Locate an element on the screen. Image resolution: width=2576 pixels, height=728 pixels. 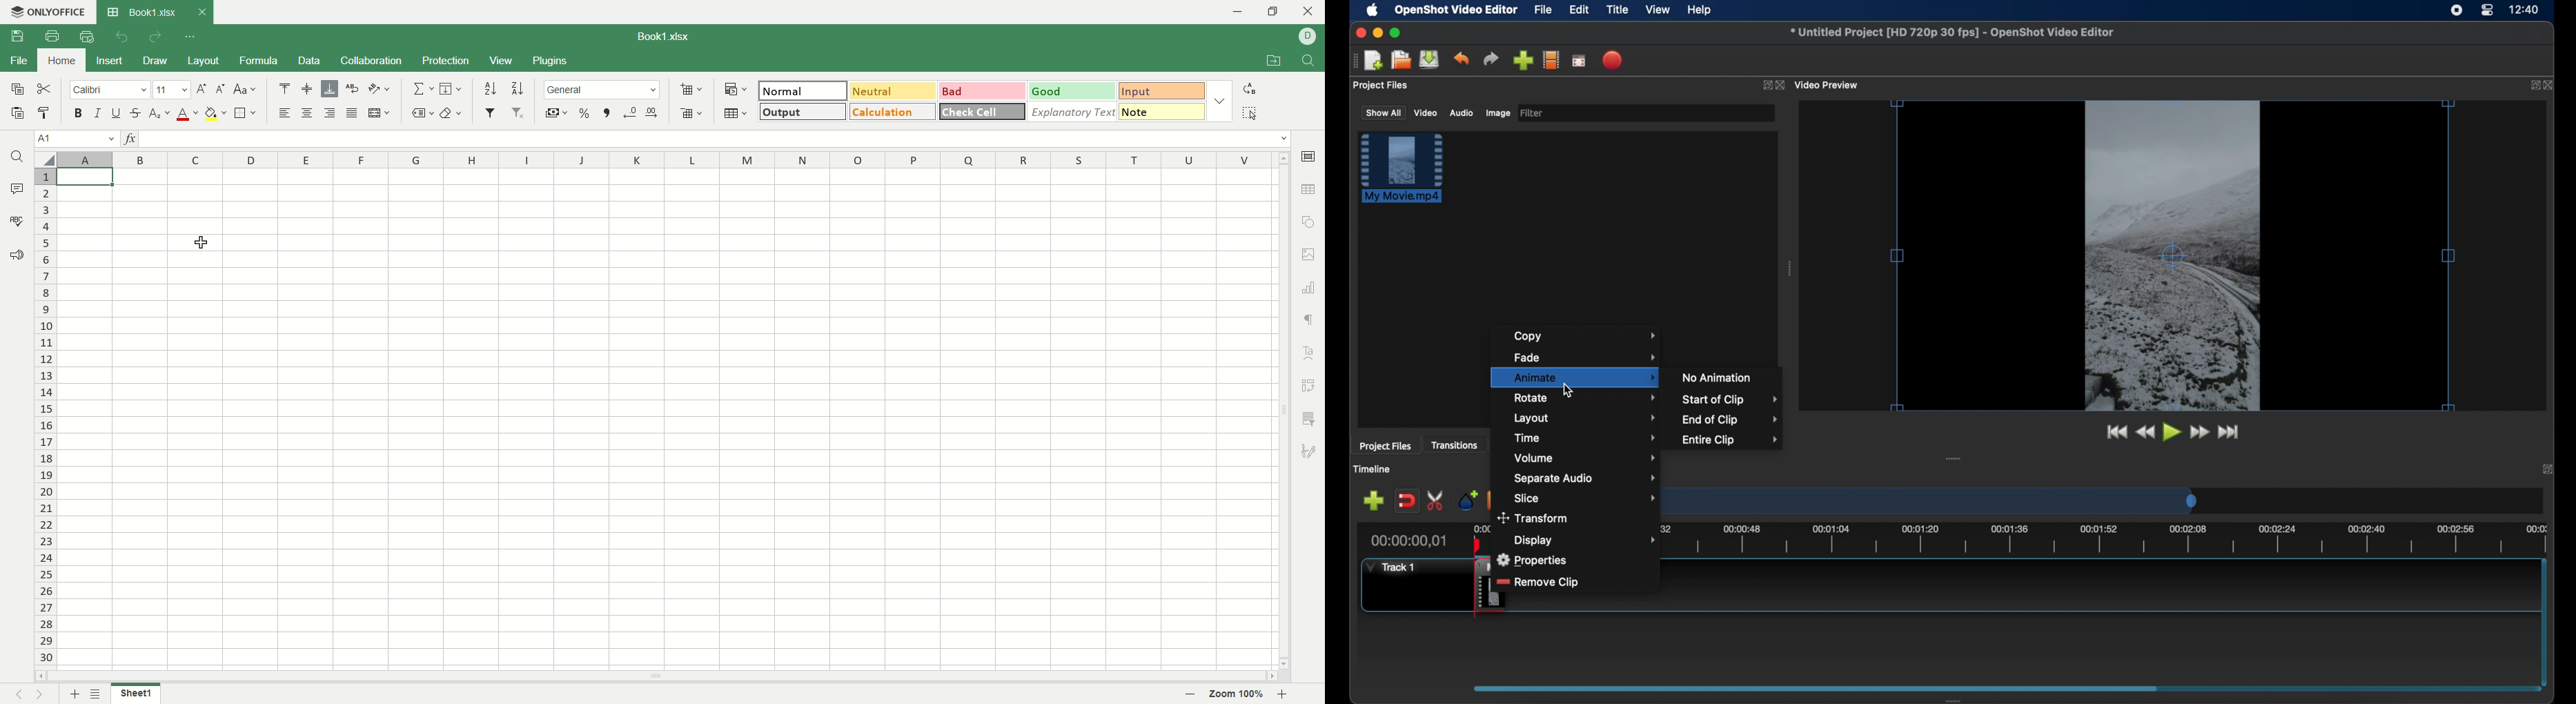
explanatory text is located at coordinates (1074, 111).